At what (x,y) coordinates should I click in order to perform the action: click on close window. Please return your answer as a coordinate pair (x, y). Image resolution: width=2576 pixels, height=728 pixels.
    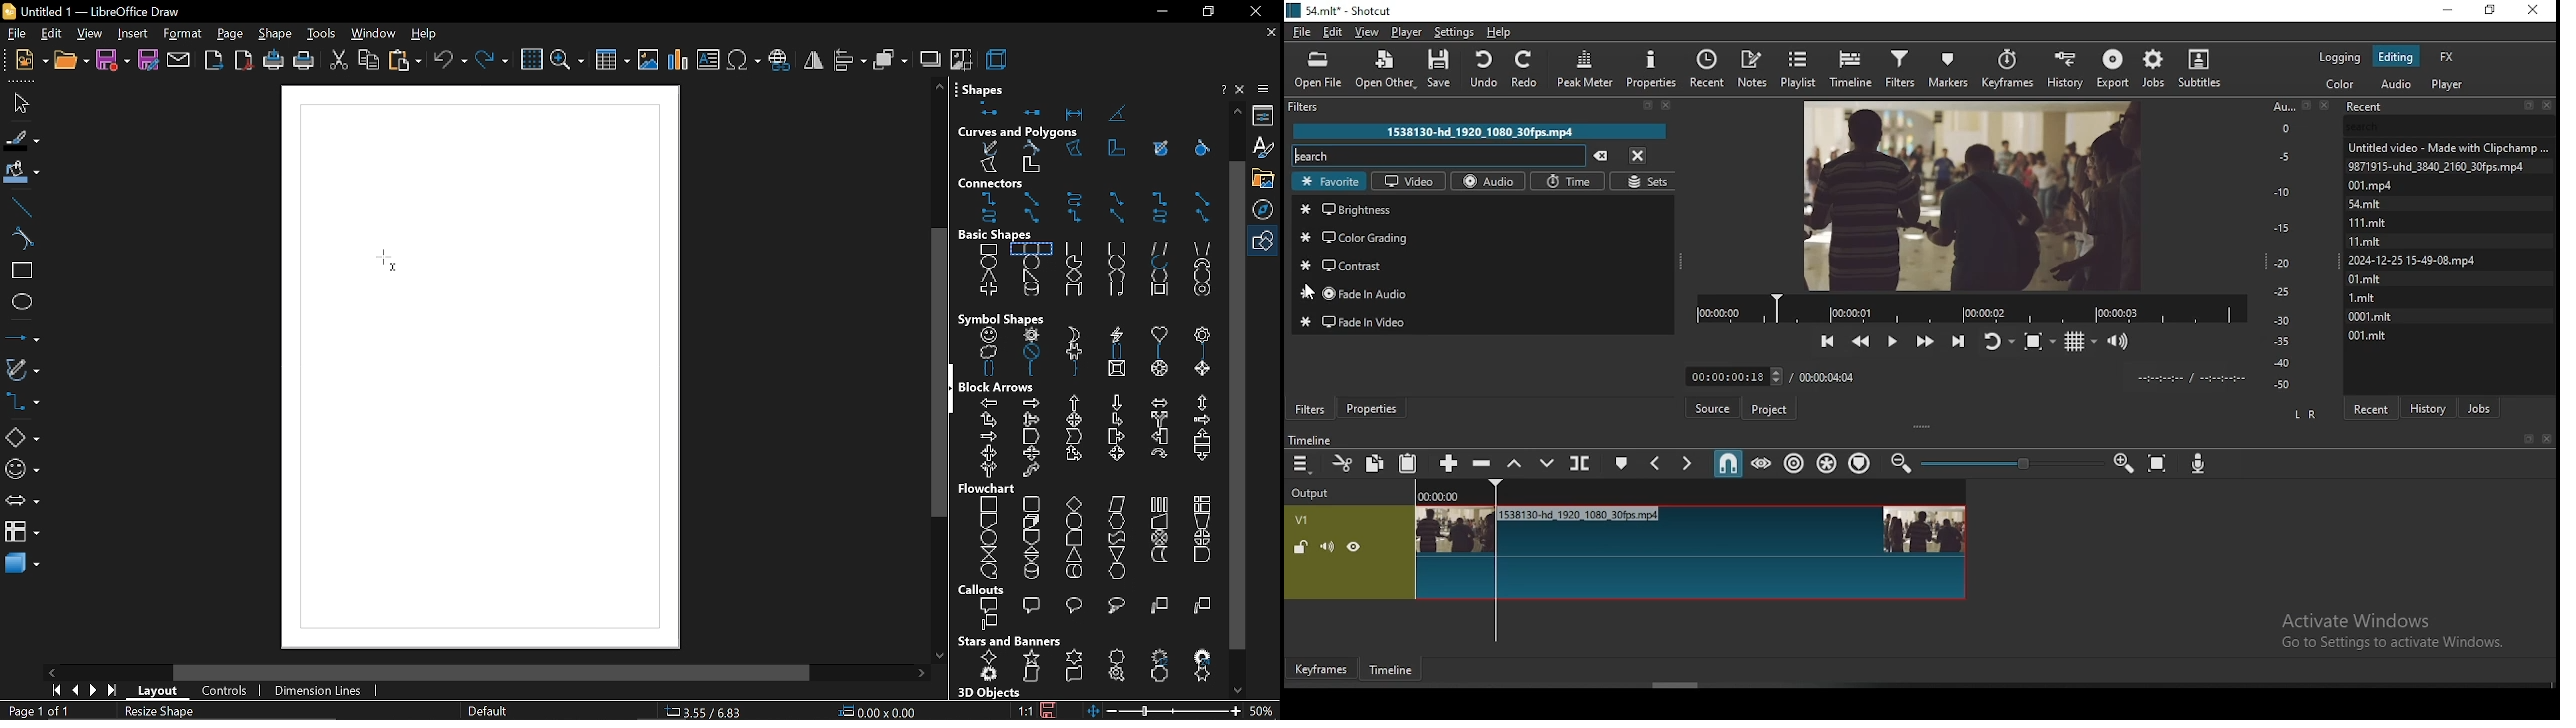
    Looking at the image, I should click on (2537, 11).